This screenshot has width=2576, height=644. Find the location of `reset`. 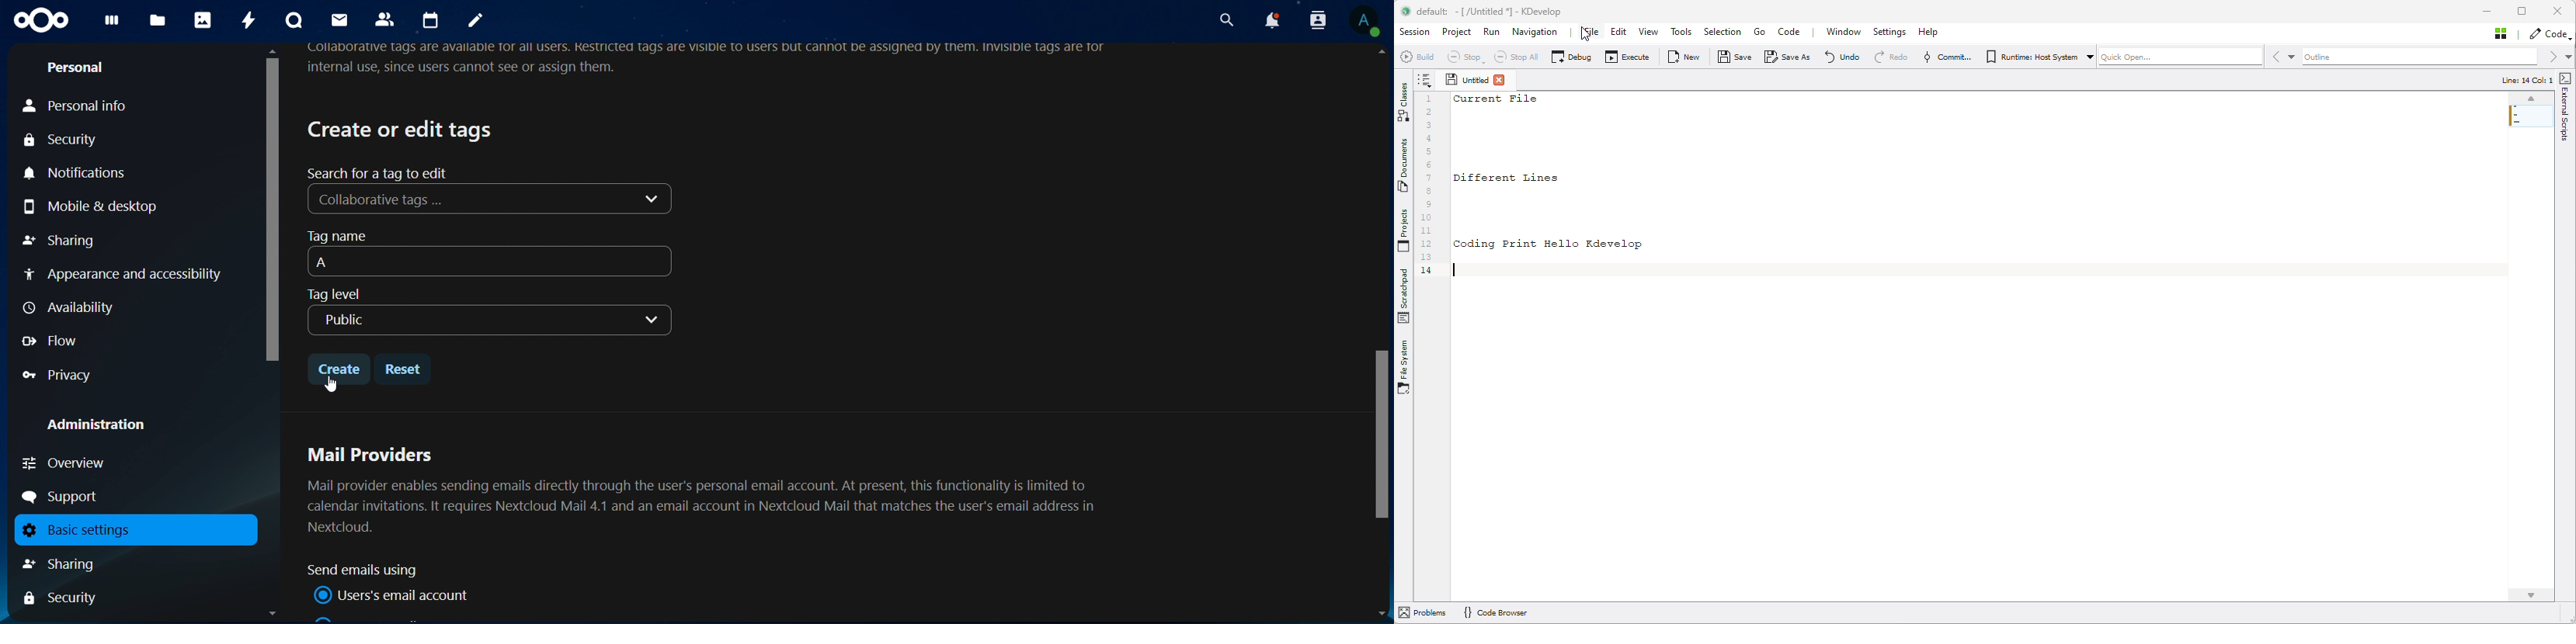

reset is located at coordinates (406, 369).